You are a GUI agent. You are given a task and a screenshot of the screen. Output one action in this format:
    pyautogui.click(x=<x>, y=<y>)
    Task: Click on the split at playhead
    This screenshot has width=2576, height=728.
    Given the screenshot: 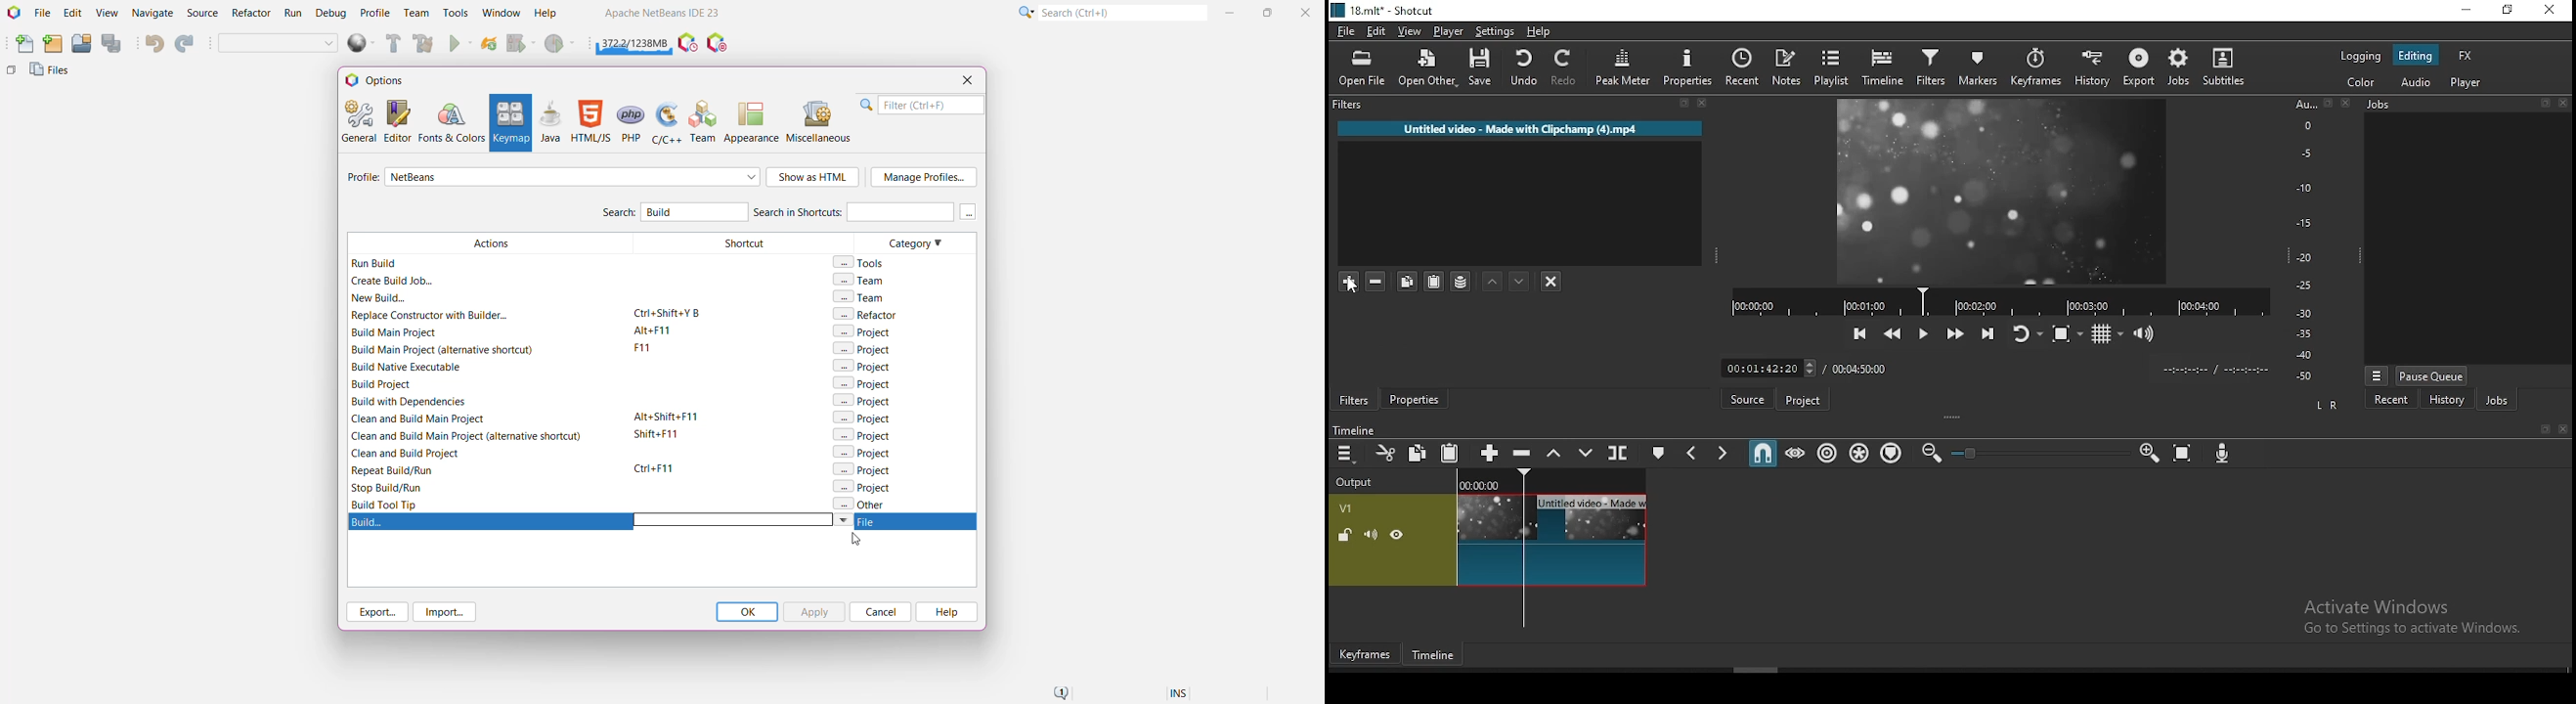 What is the action you would take?
    pyautogui.click(x=1619, y=452)
    